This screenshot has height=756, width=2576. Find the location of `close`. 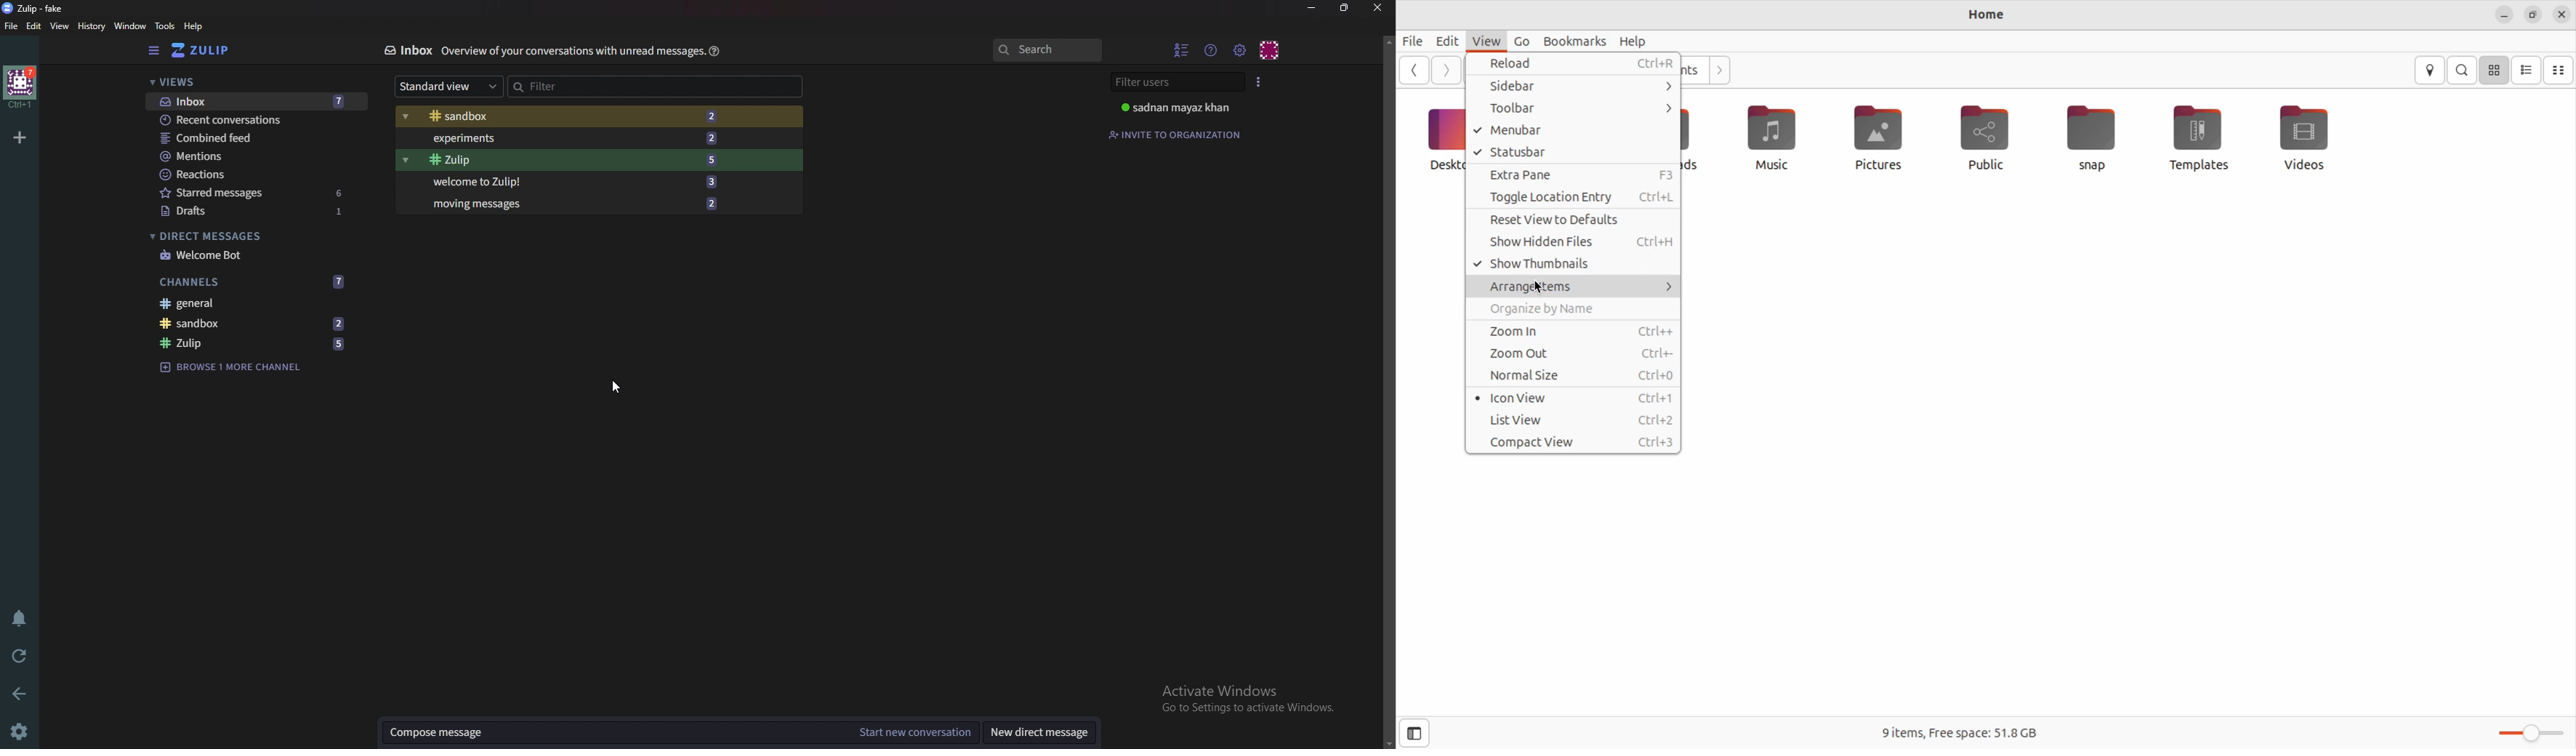

close is located at coordinates (2562, 14).